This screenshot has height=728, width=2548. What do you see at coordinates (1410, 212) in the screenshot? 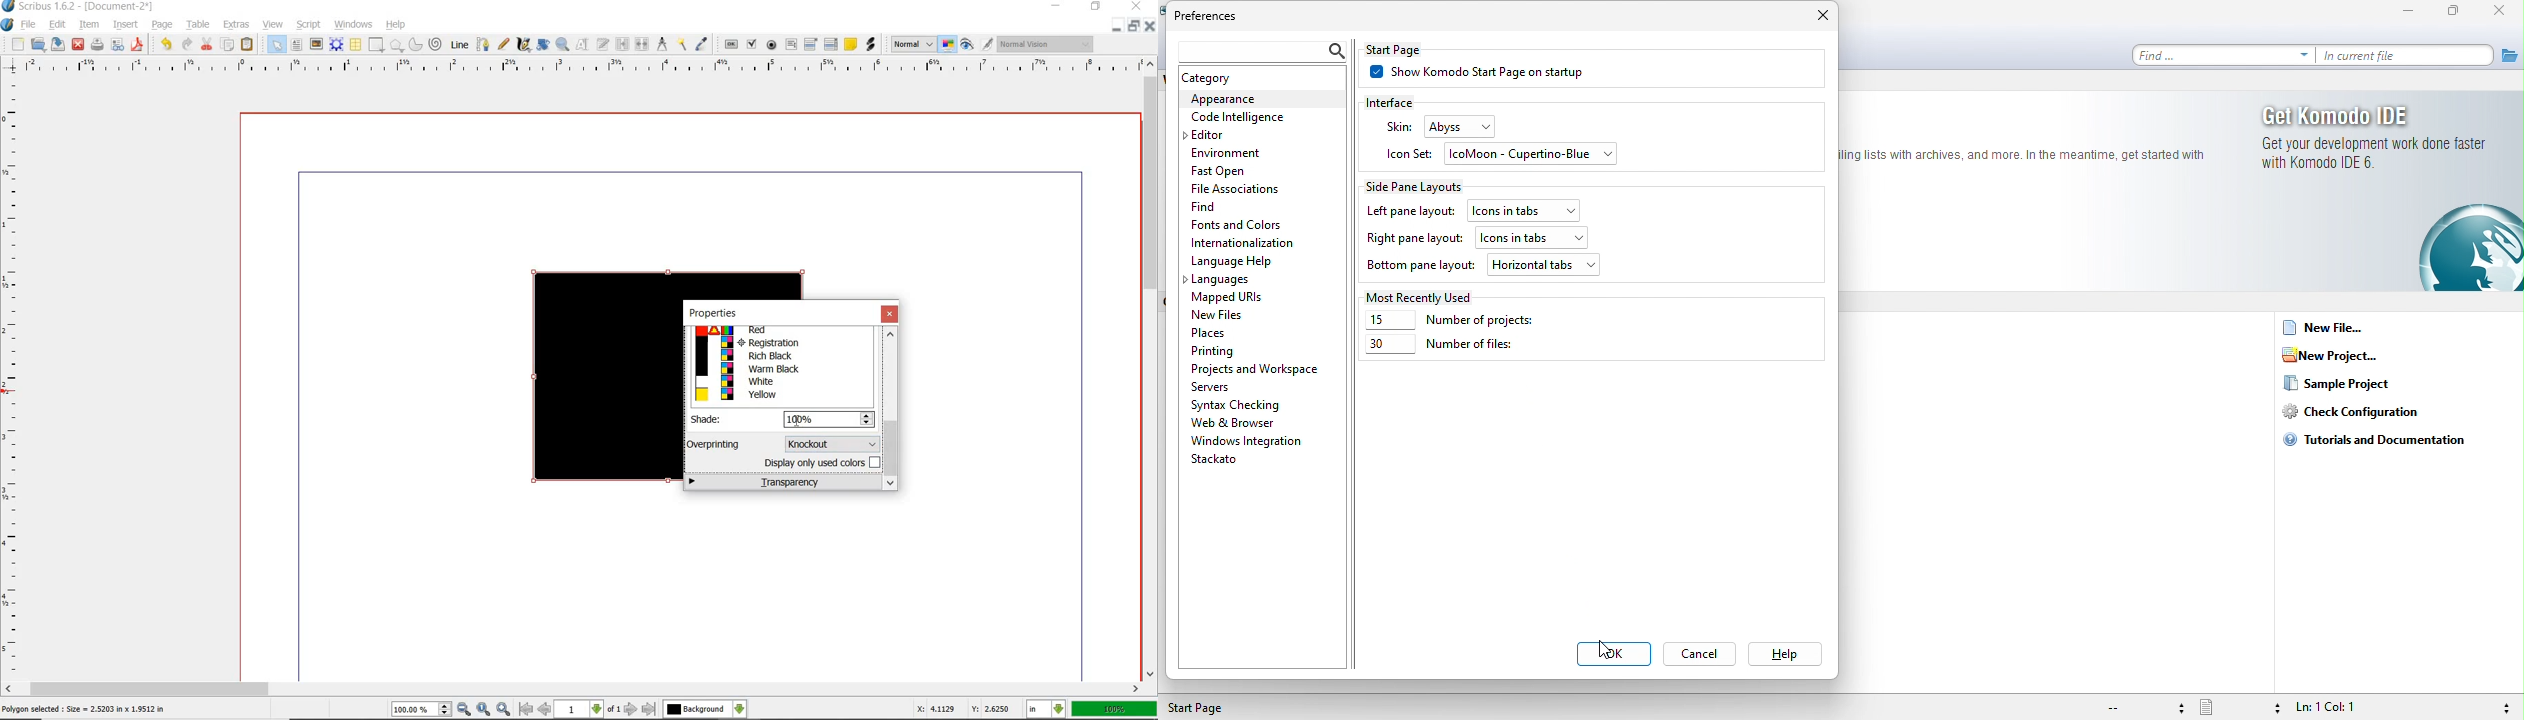
I see `left pane layout` at bounding box center [1410, 212].